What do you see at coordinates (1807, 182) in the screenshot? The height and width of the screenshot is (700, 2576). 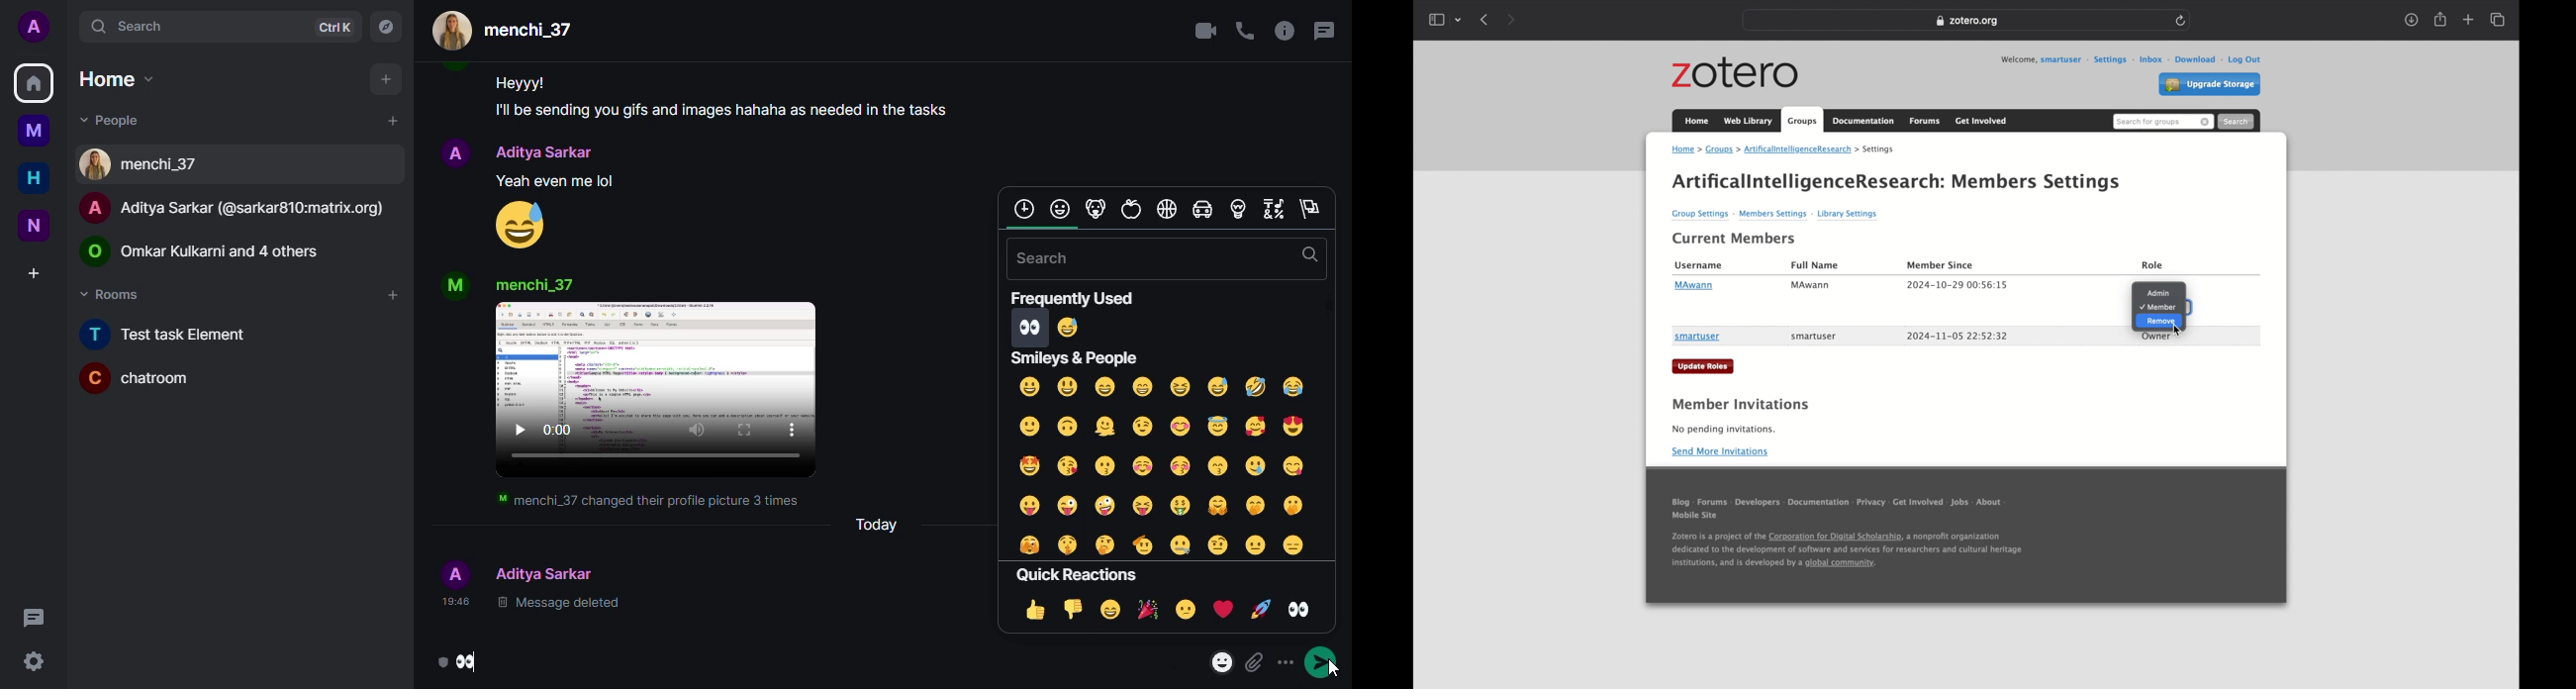 I see `` at bounding box center [1807, 182].